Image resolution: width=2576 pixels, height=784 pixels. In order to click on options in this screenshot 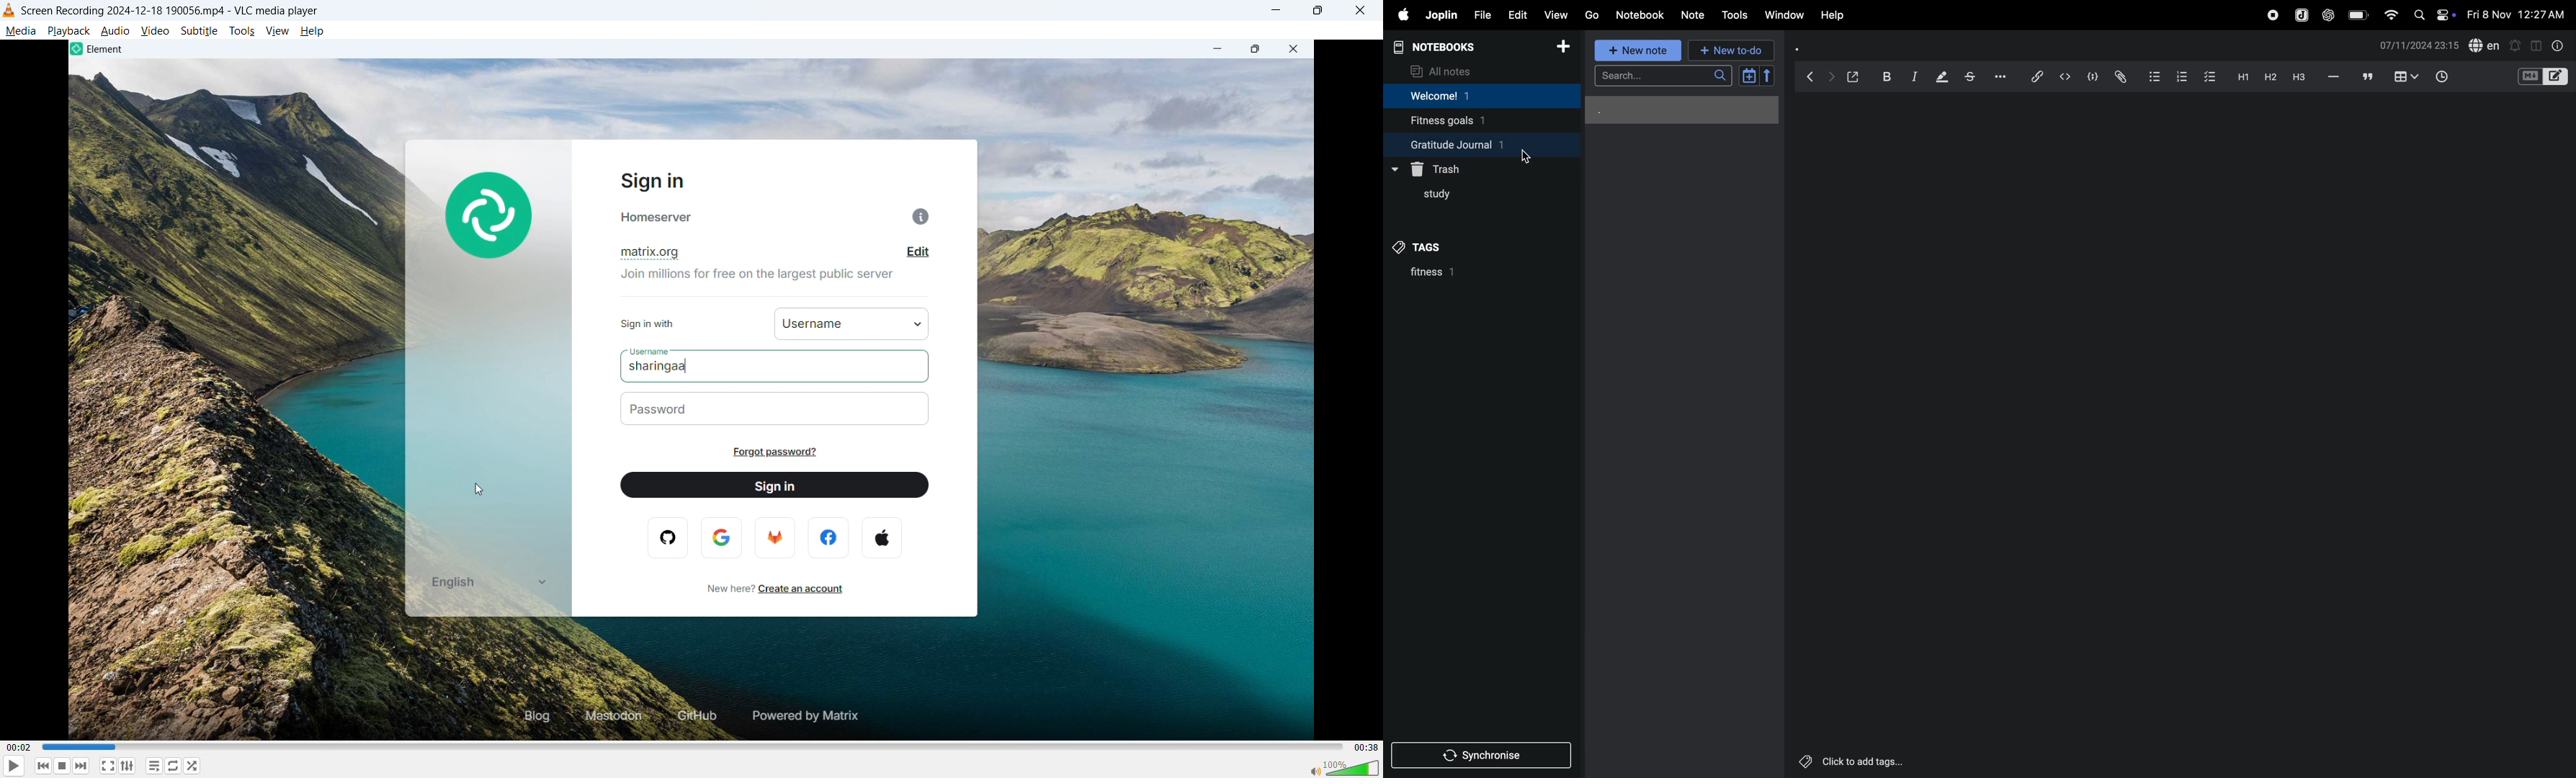, I will do `click(2004, 76)`.